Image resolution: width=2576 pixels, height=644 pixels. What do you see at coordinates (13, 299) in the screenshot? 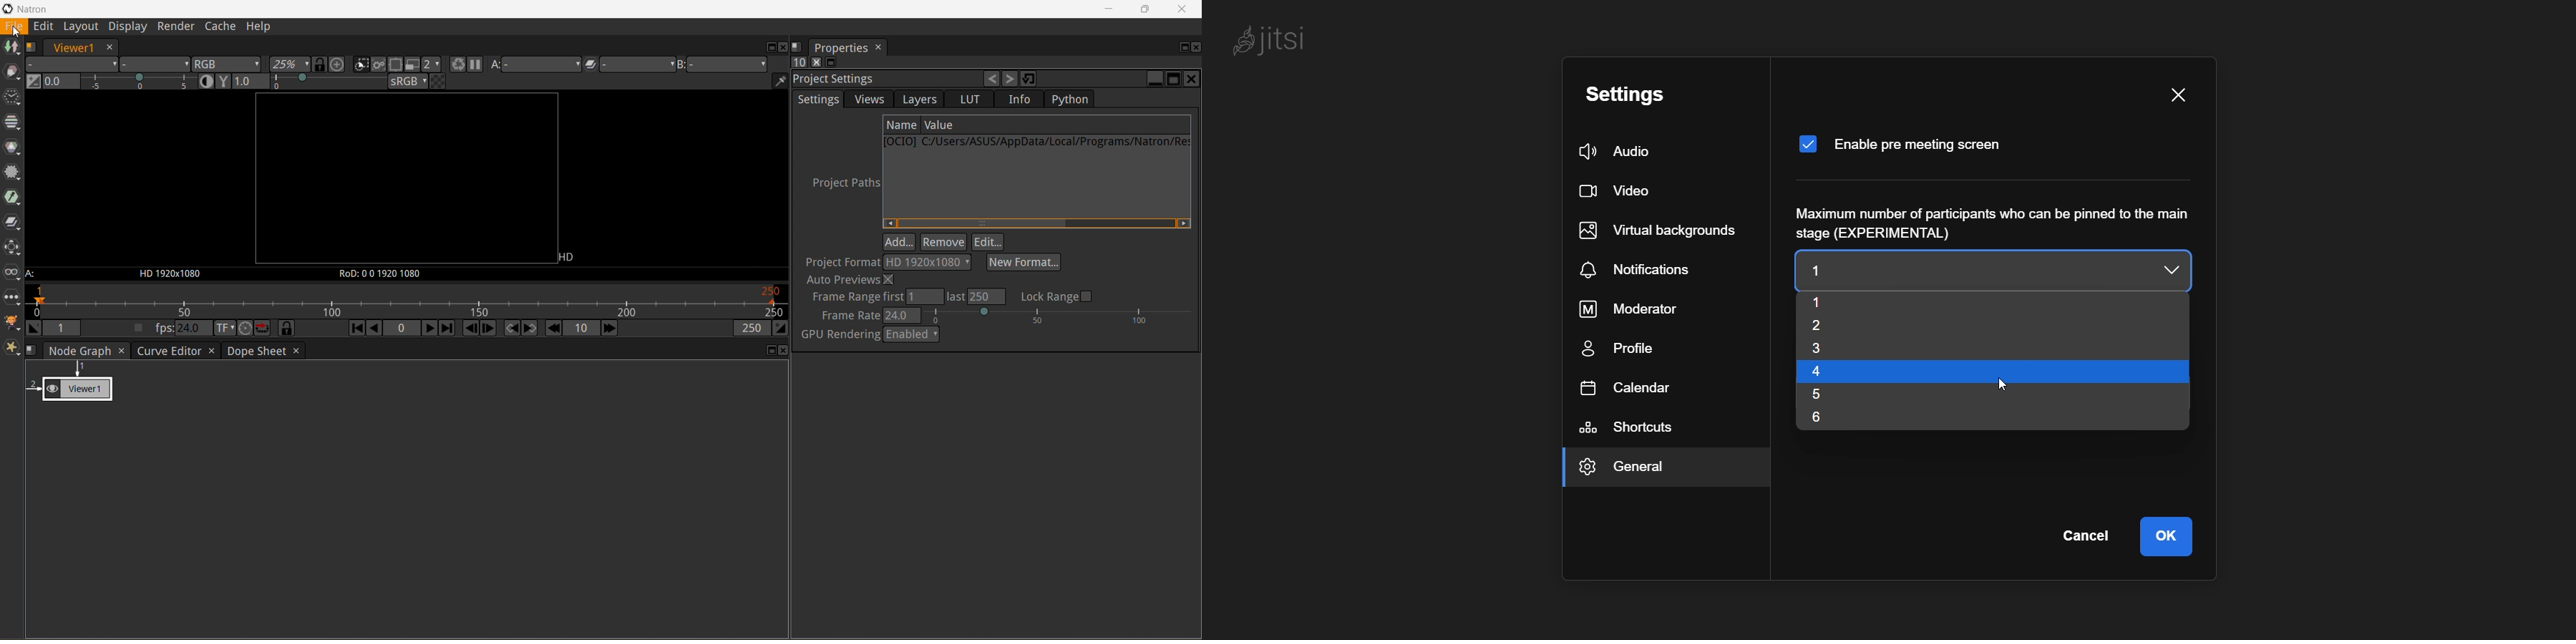
I see `Other` at bounding box center [13, 299].